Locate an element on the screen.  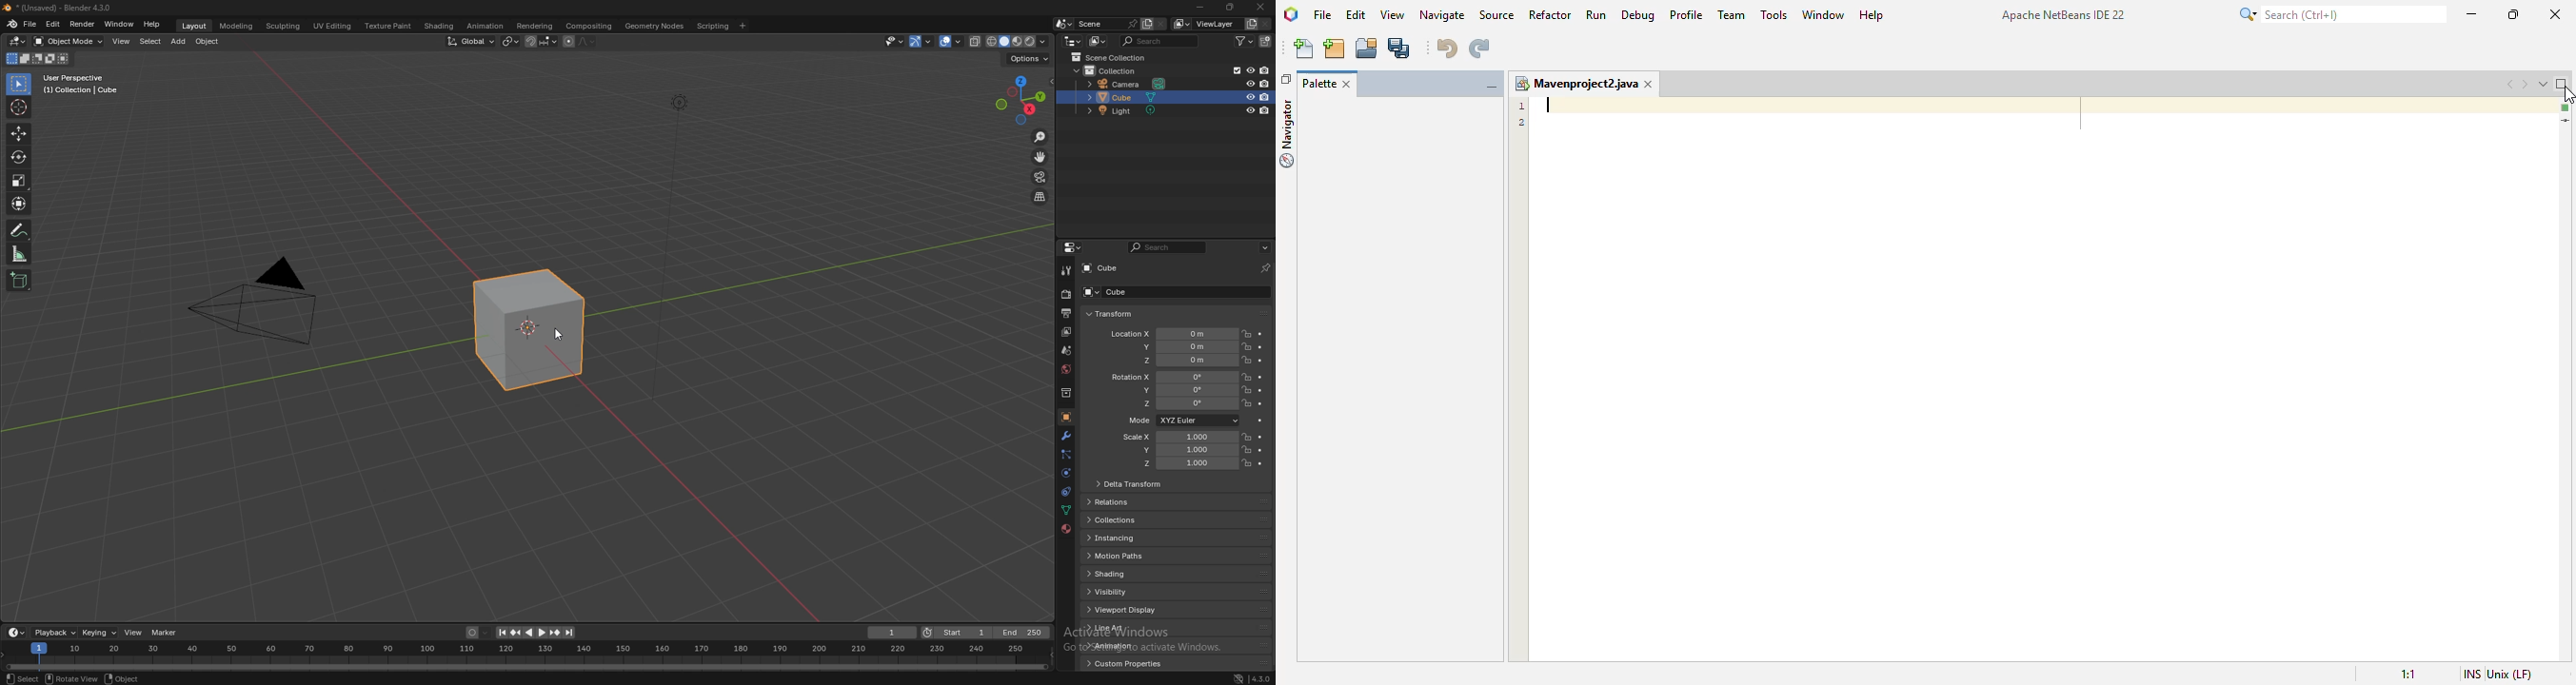
editor window is located at coordinates (2041, 378).